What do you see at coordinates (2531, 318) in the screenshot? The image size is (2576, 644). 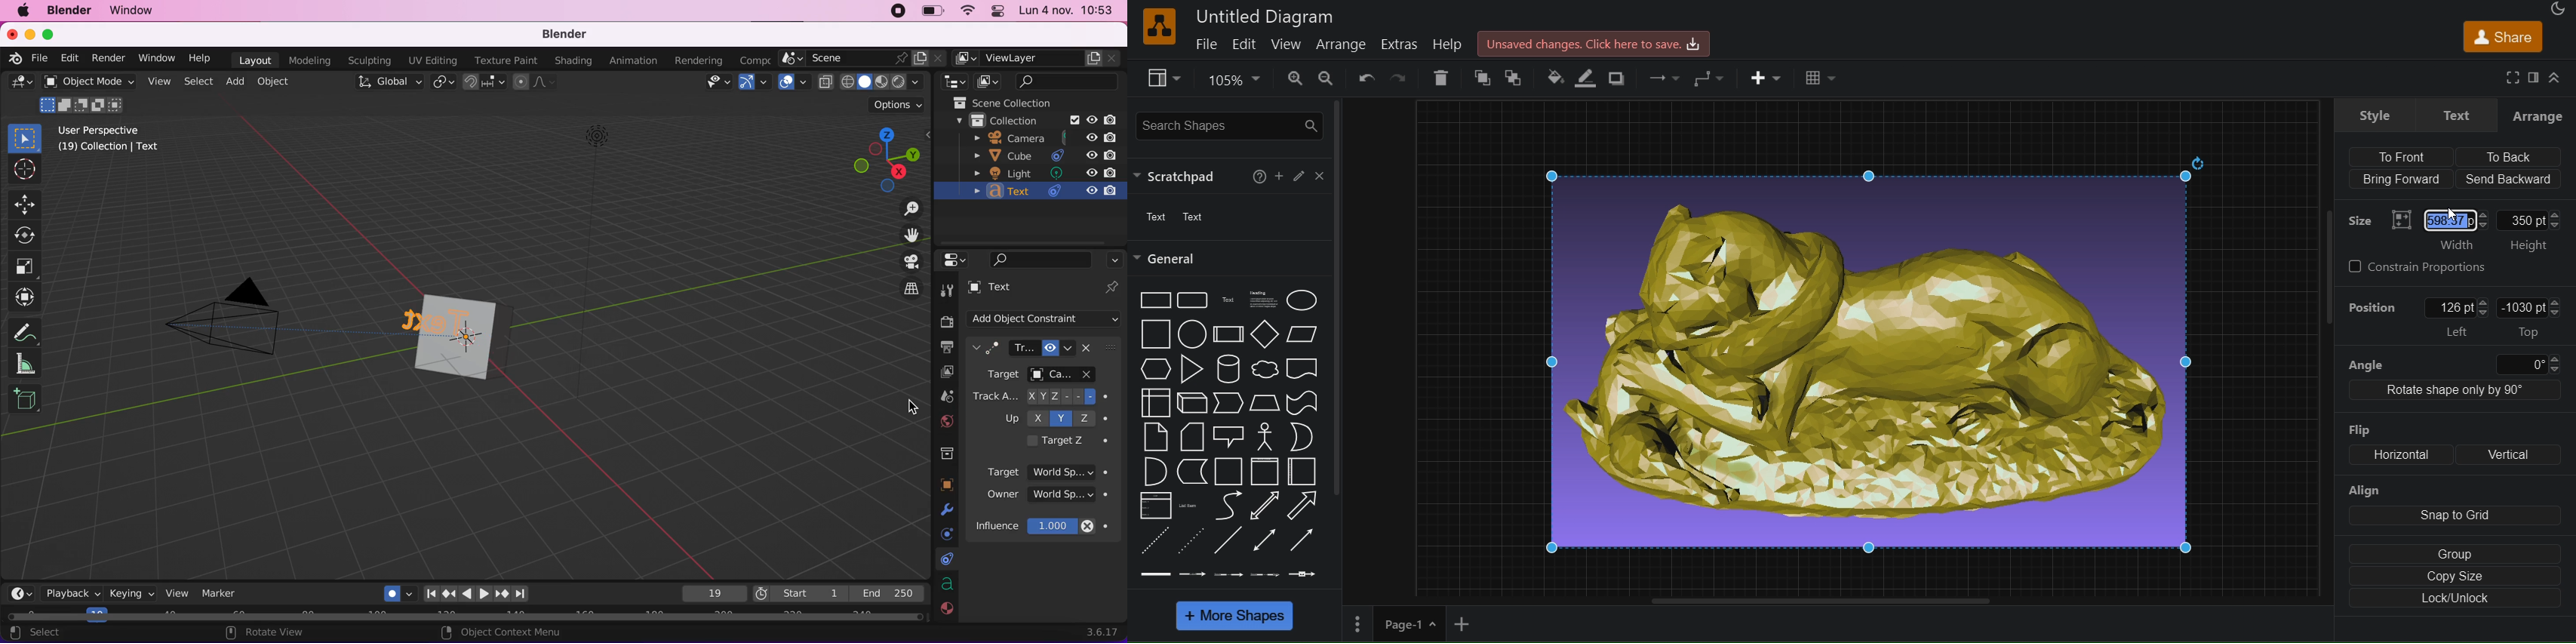 I see `-1030pt Top` at bounding box center [2531, 318].